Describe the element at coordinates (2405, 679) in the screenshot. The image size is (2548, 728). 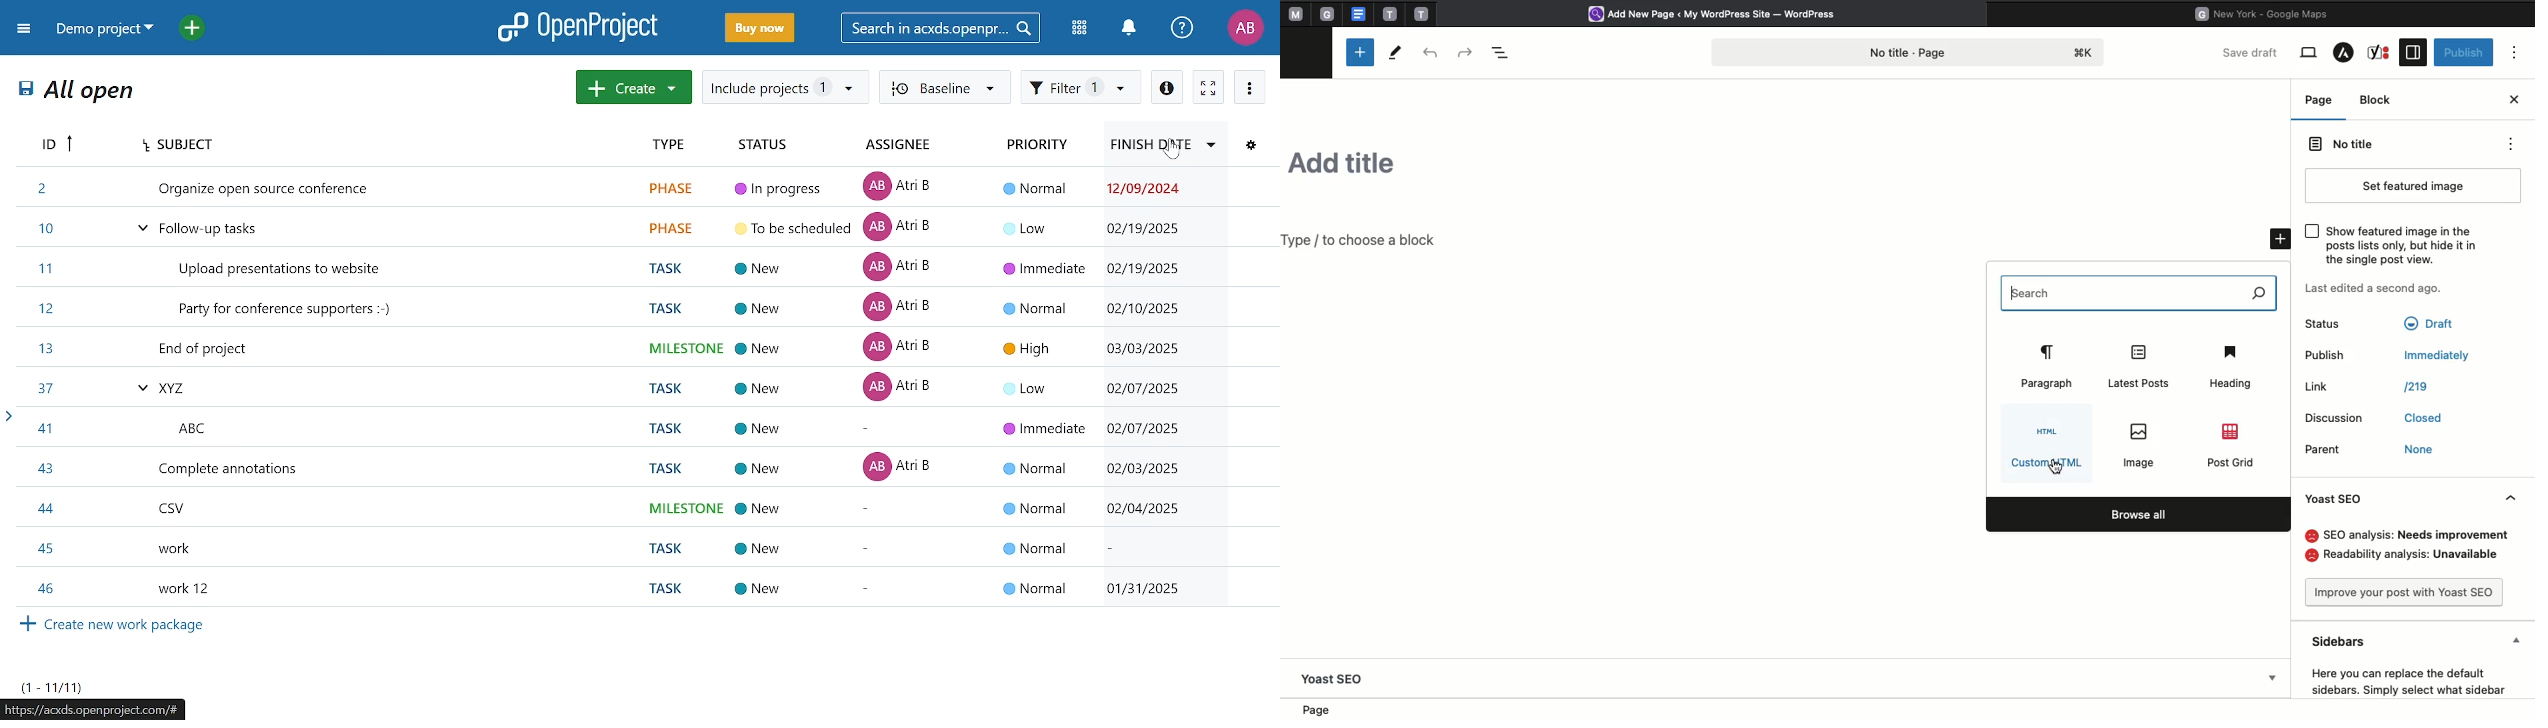
I see `here you can replace the default sidebars` at that location.